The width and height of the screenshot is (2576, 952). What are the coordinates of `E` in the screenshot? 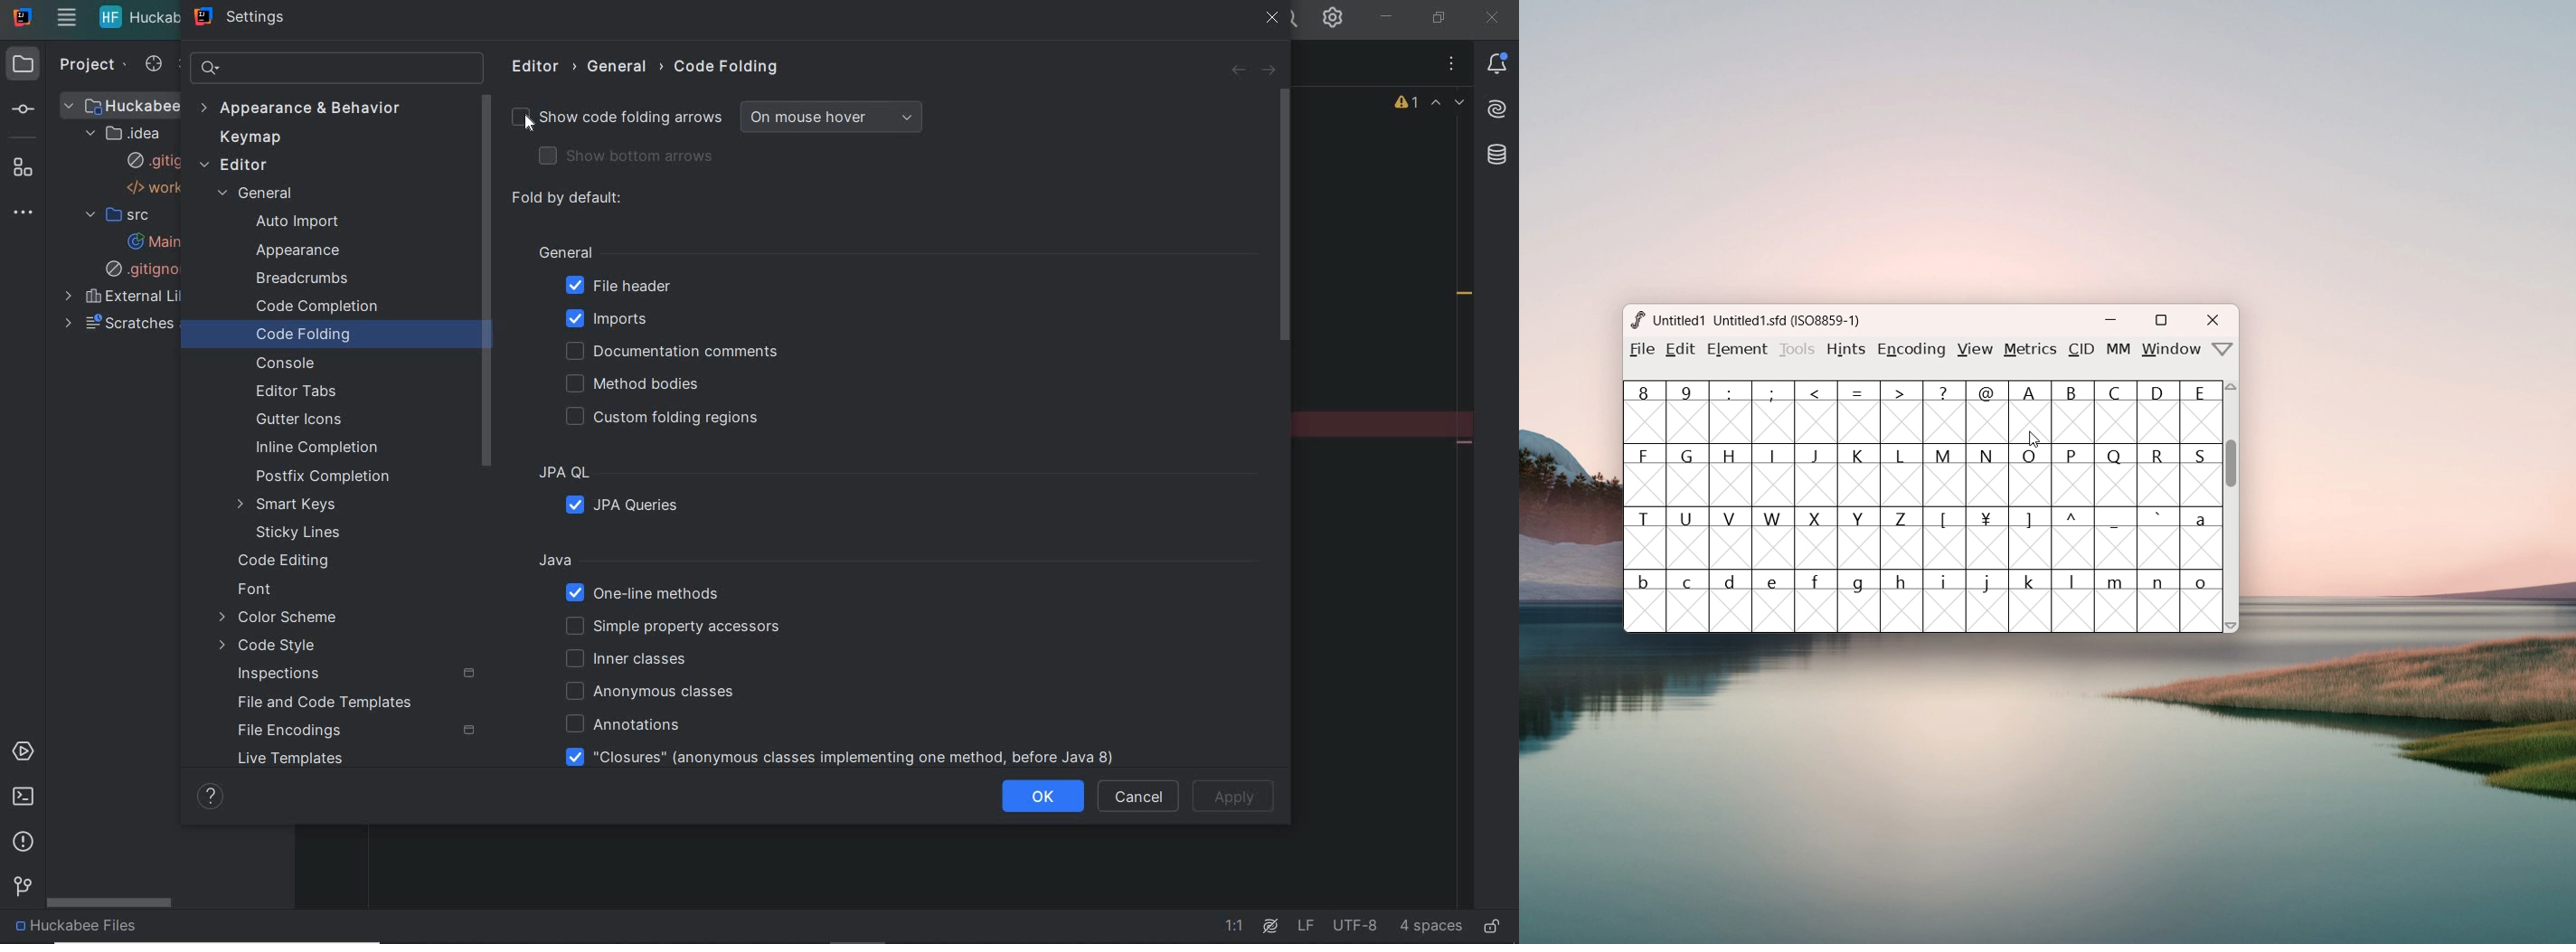 It's located at (2203, 412).